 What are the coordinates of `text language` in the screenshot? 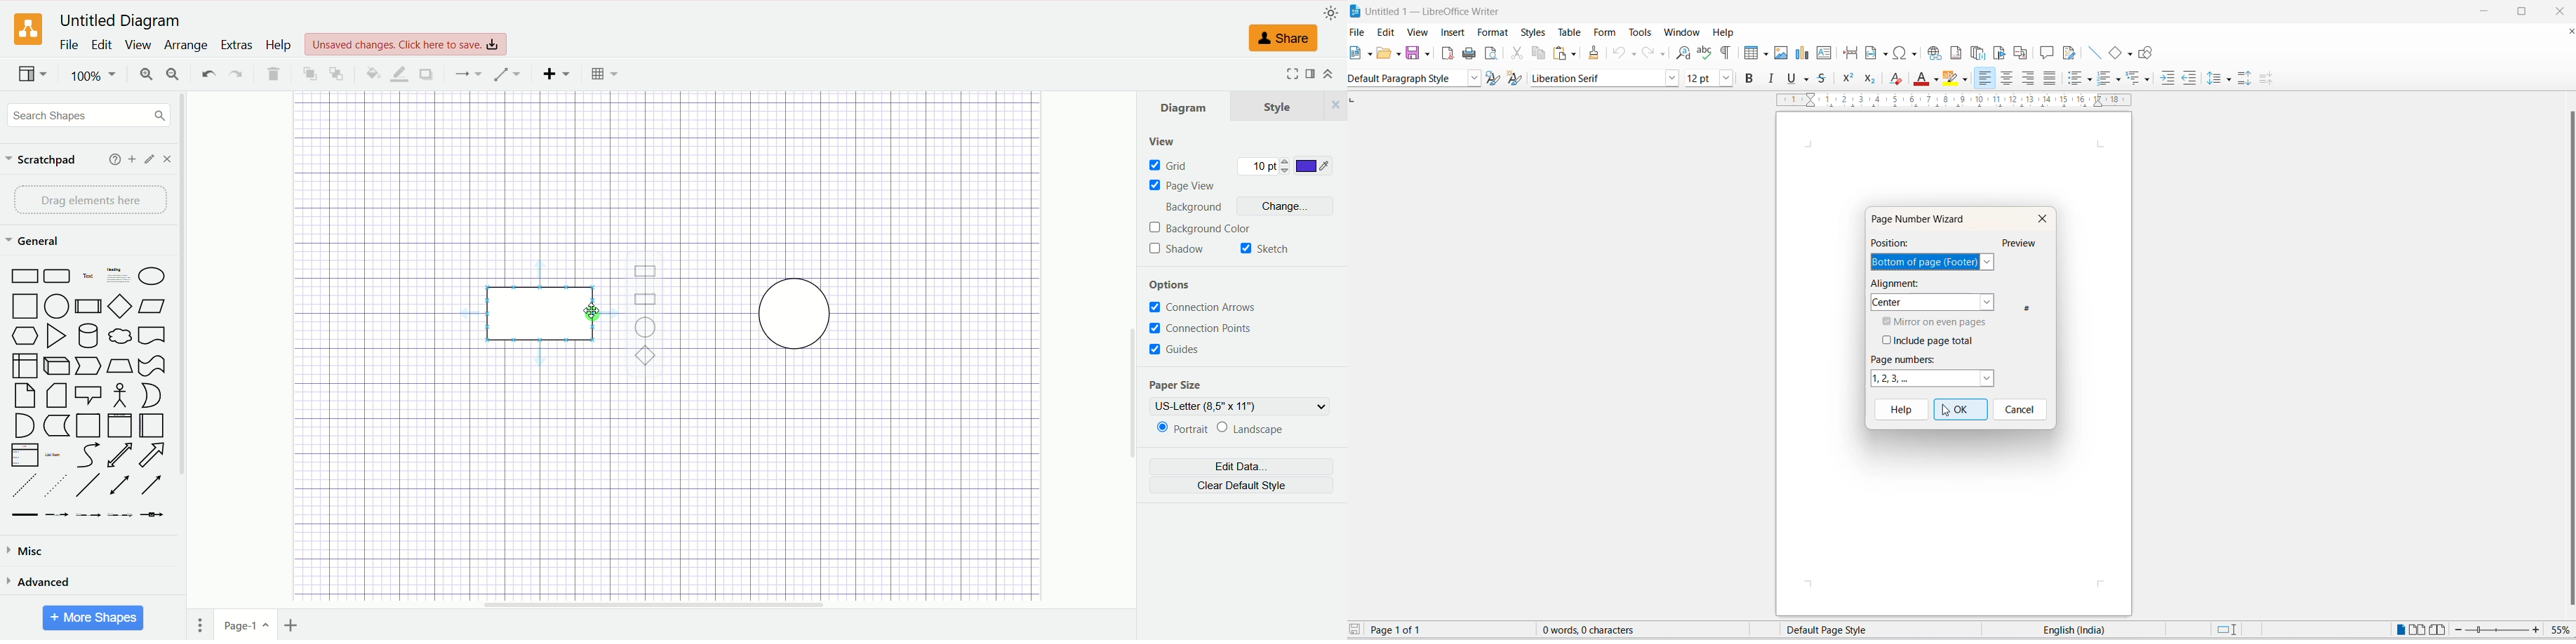 It's located at (2081, 630).